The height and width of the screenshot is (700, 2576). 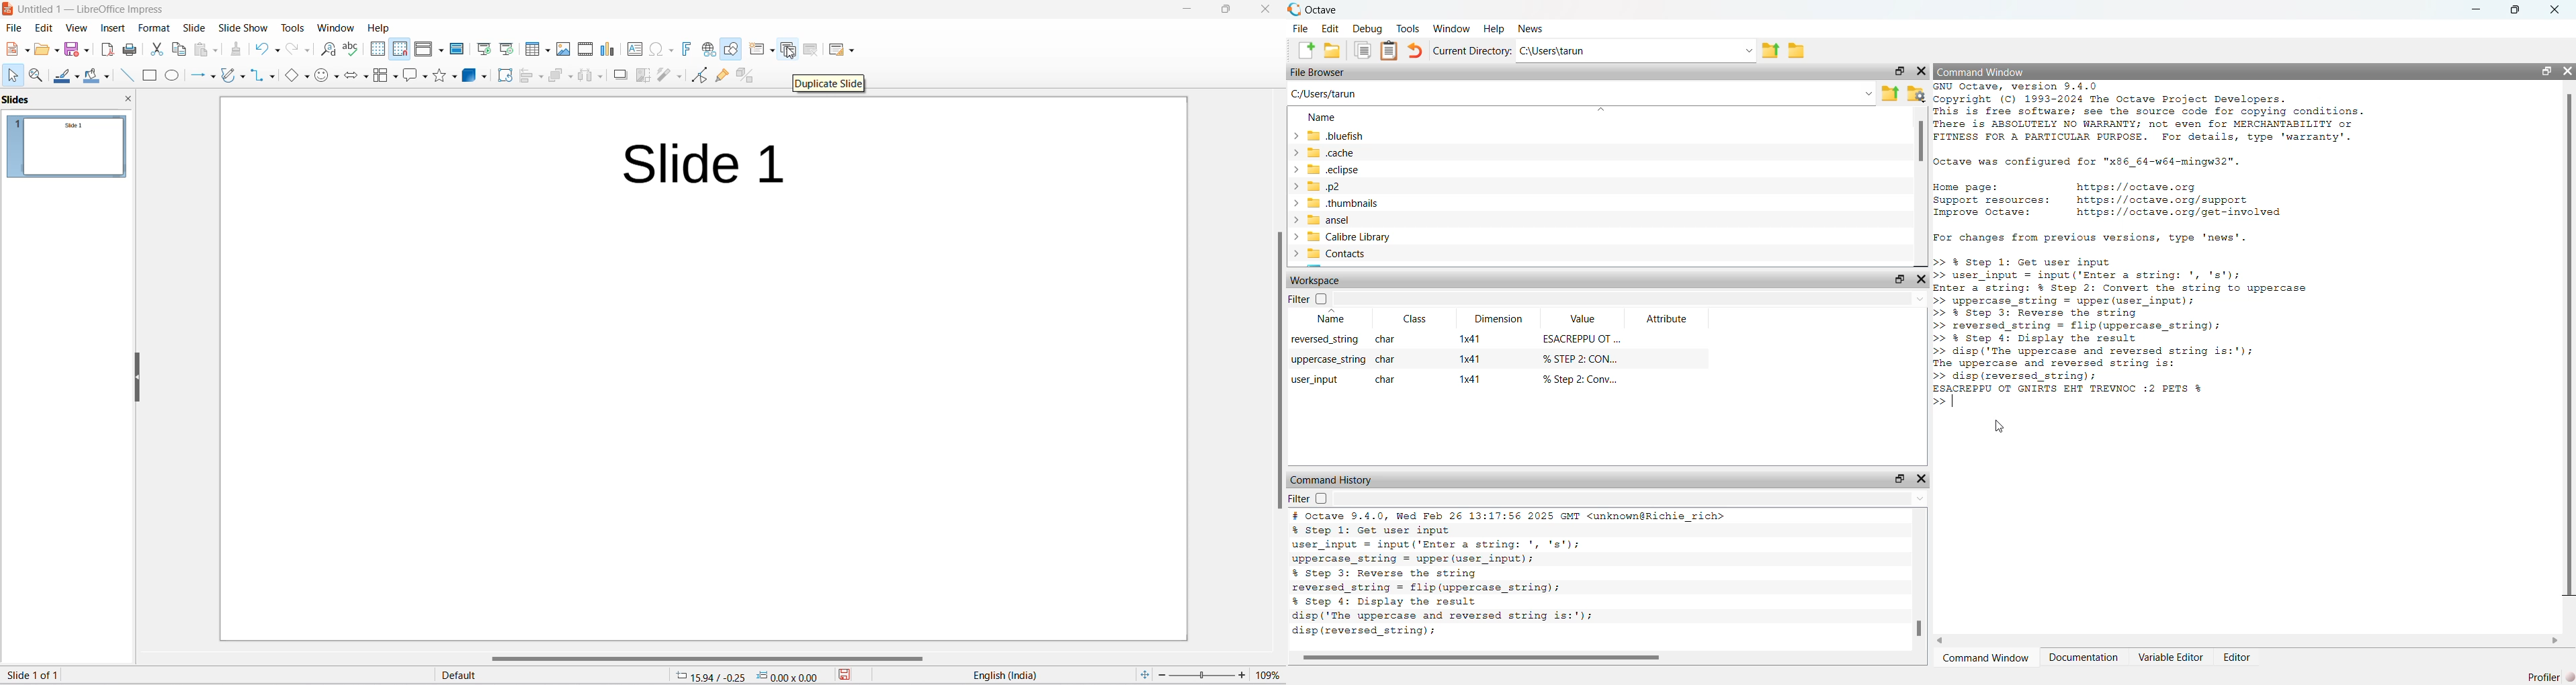 What do you see at coordinates (1580, 93) in the screenshot?
I see `enter the path or filename` at bounding box center [1580, 93].